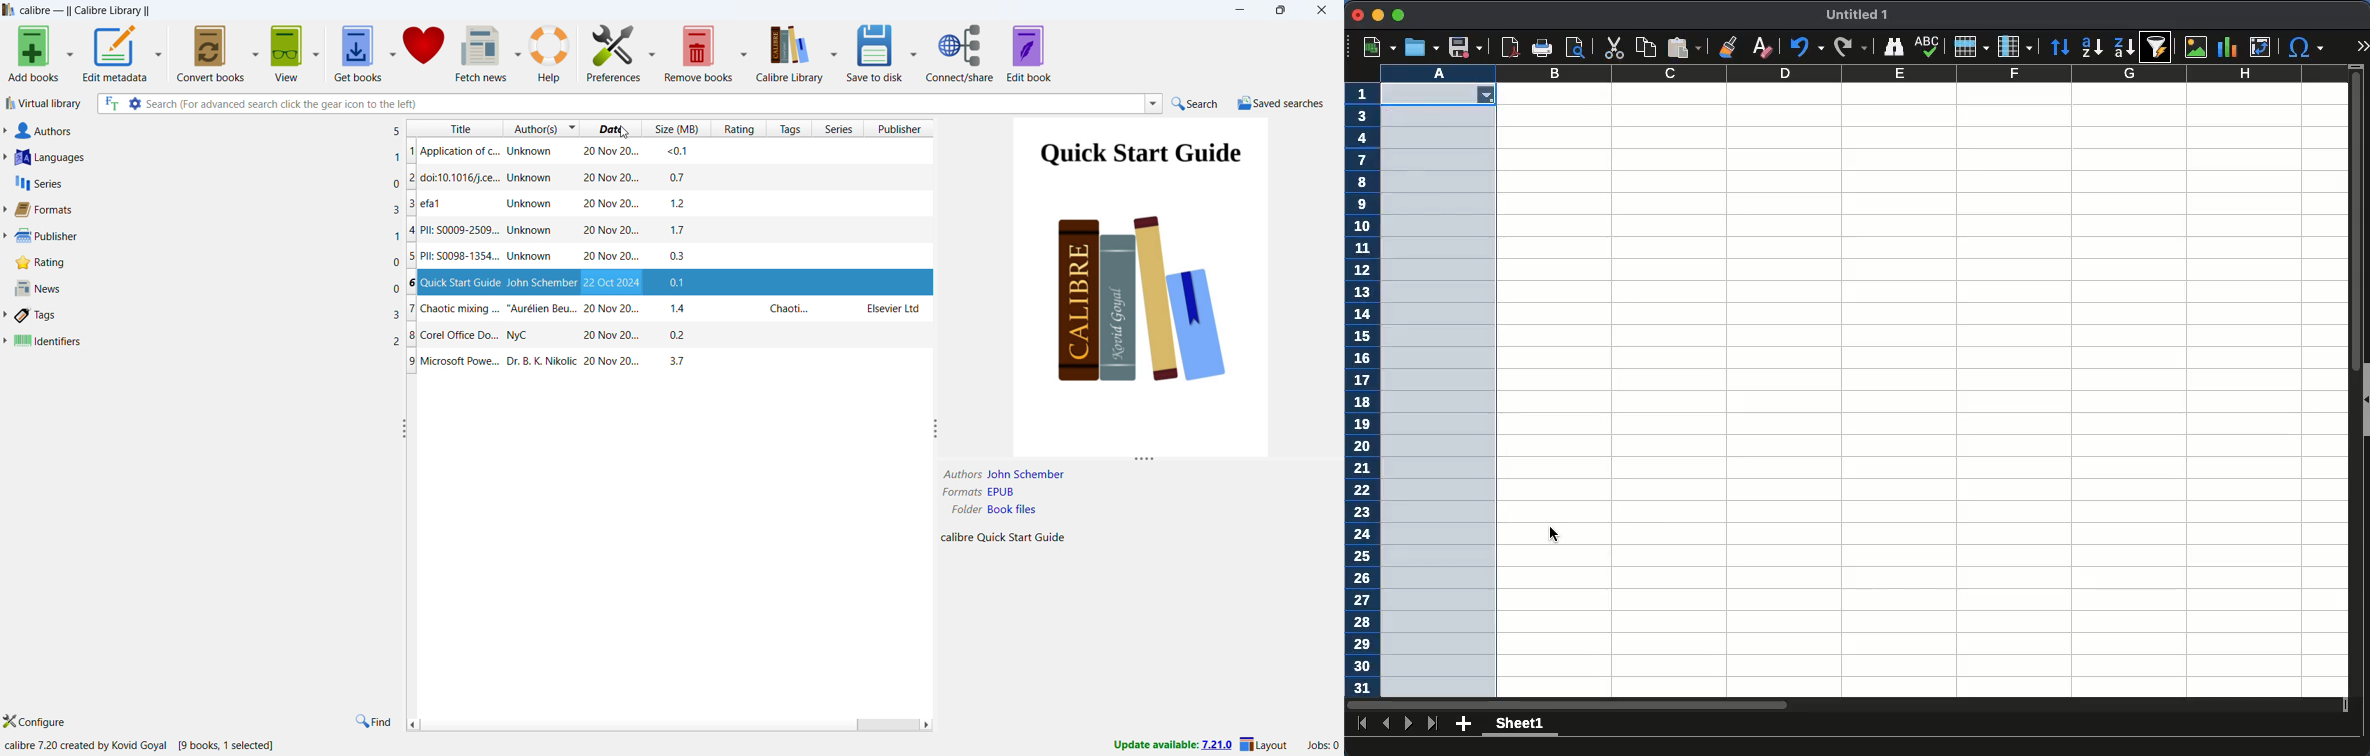  What do you see at coordinates (1025, 474) in the screenshot?
I see `john Schember` at bounding box center [1025, 474].